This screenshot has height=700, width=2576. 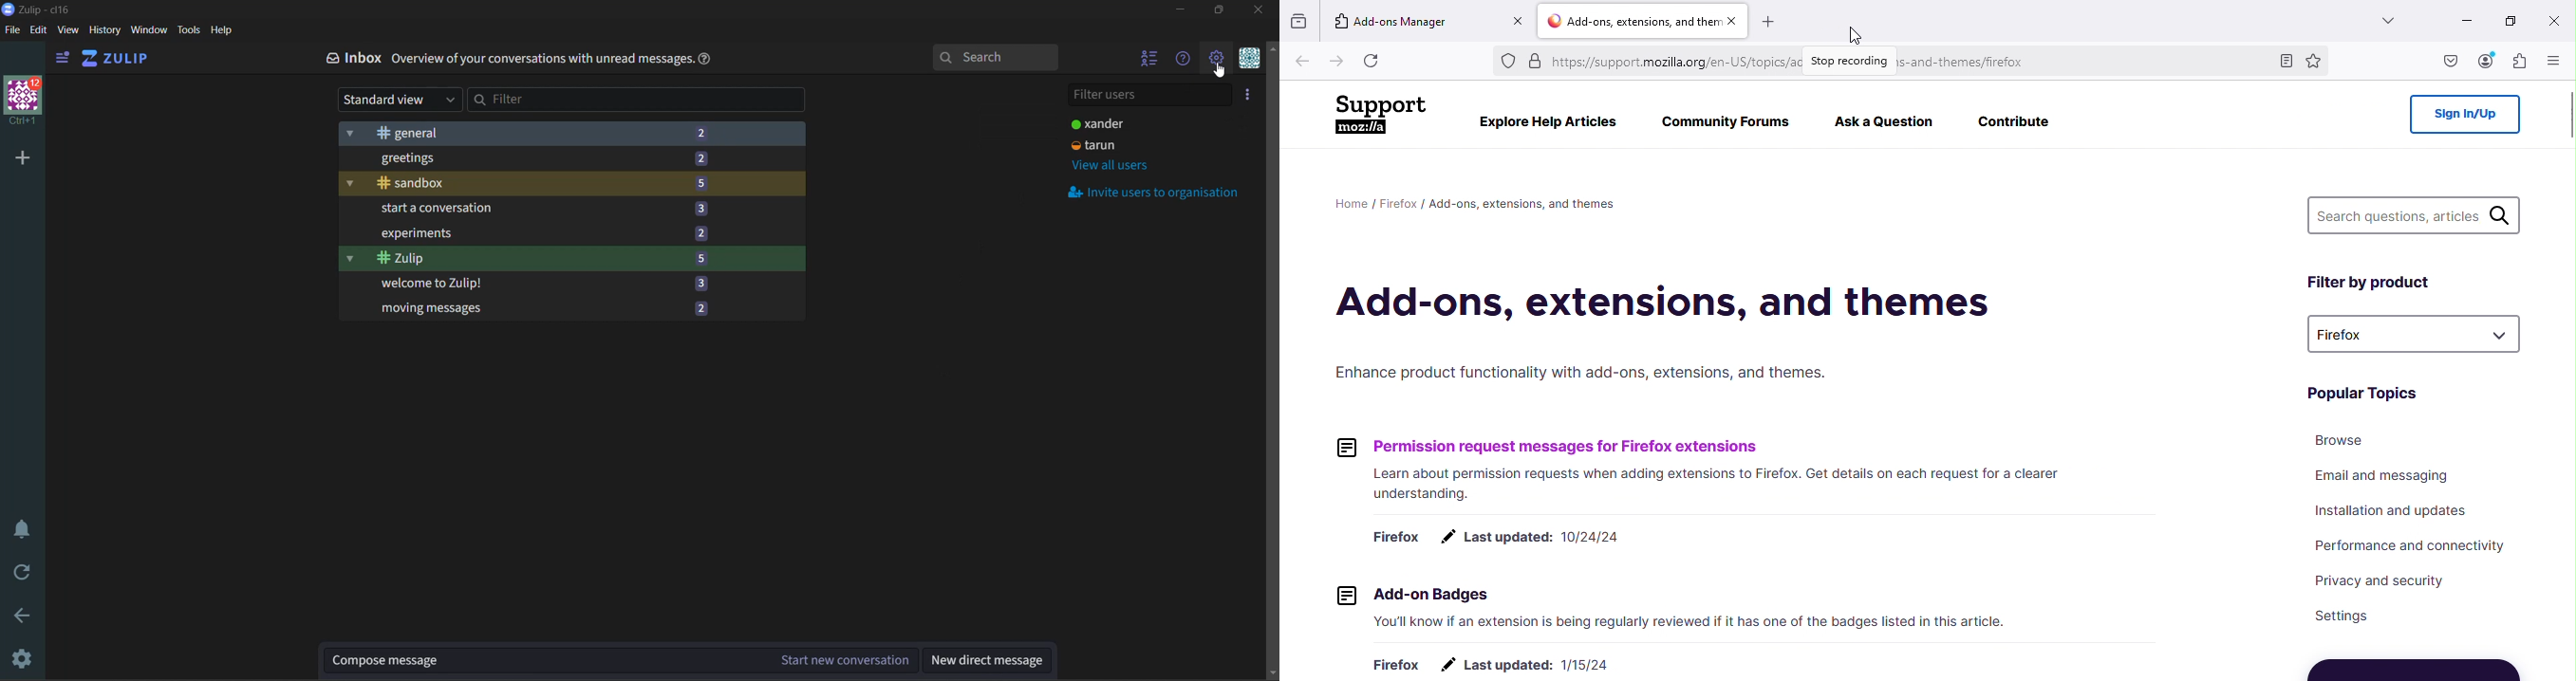 What do you see at coordinates (531, 259) in the screenshot?
I see `zulip` at bounding box center [531, 259].